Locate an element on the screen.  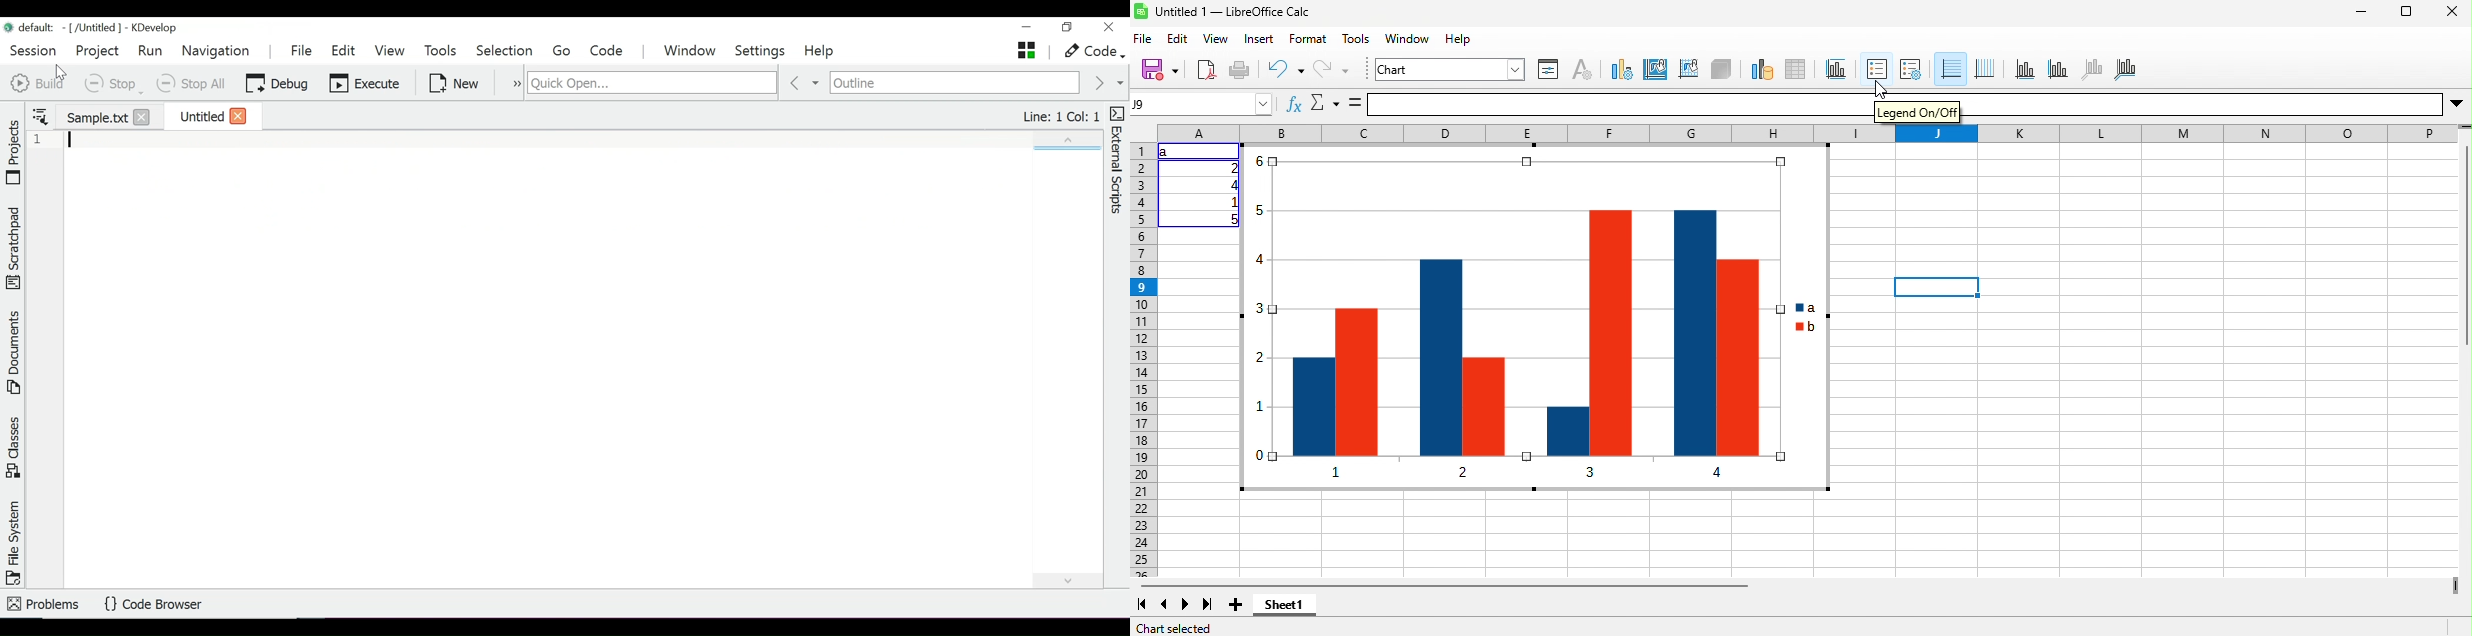
Toggle Documents tool view is located at coordinates (14, 352).